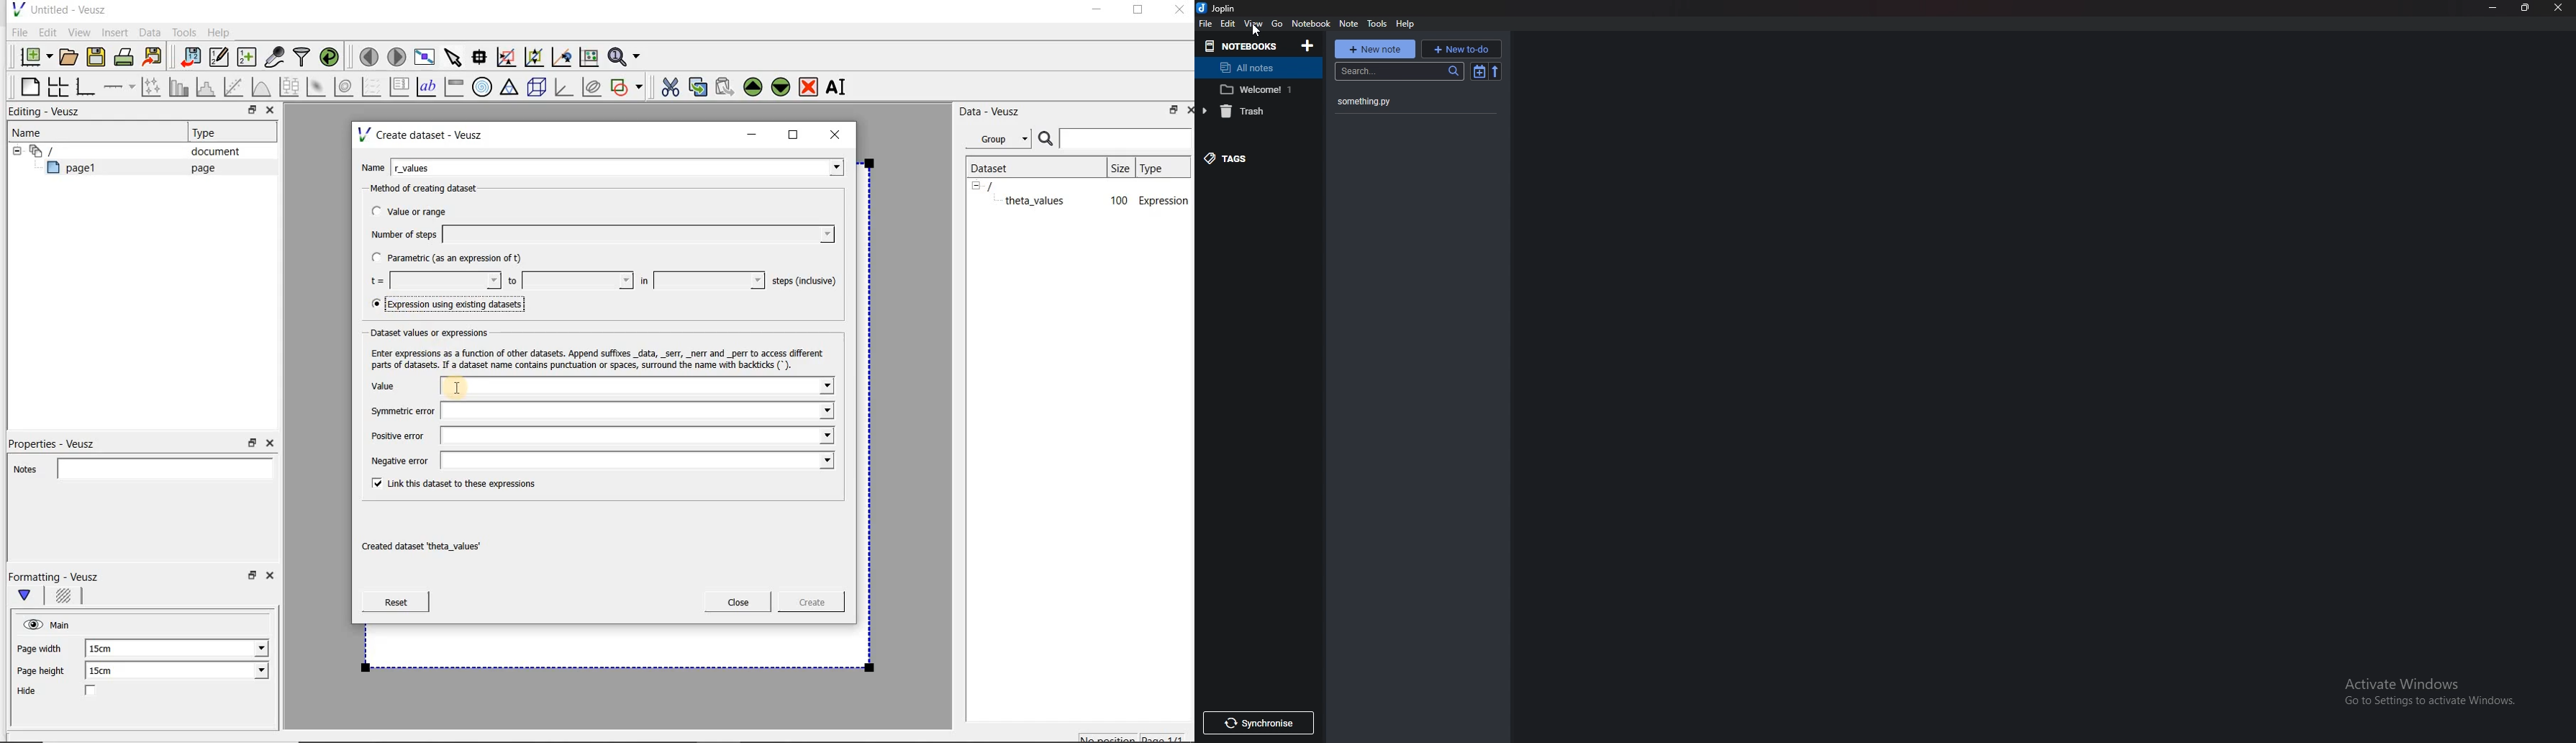  I want to click on Name, so click(373, 166).